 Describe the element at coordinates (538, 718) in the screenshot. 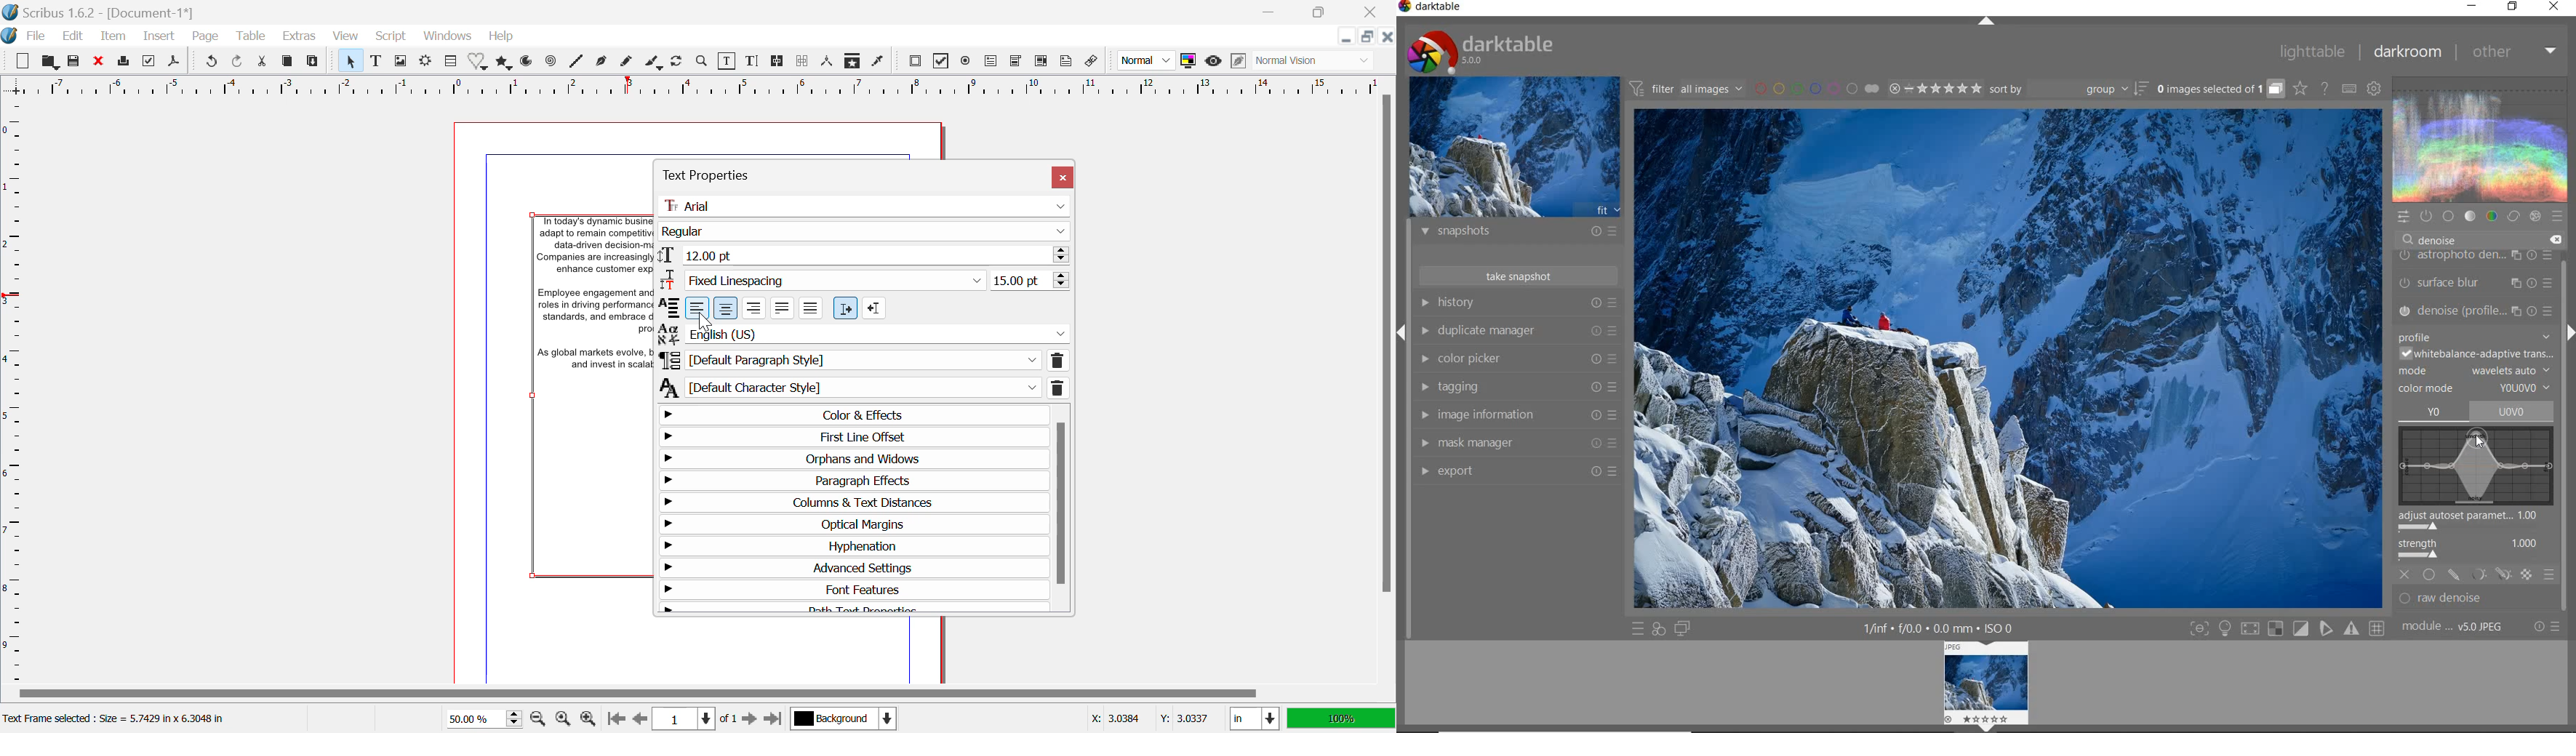

I see `Zoom Out` at that location.